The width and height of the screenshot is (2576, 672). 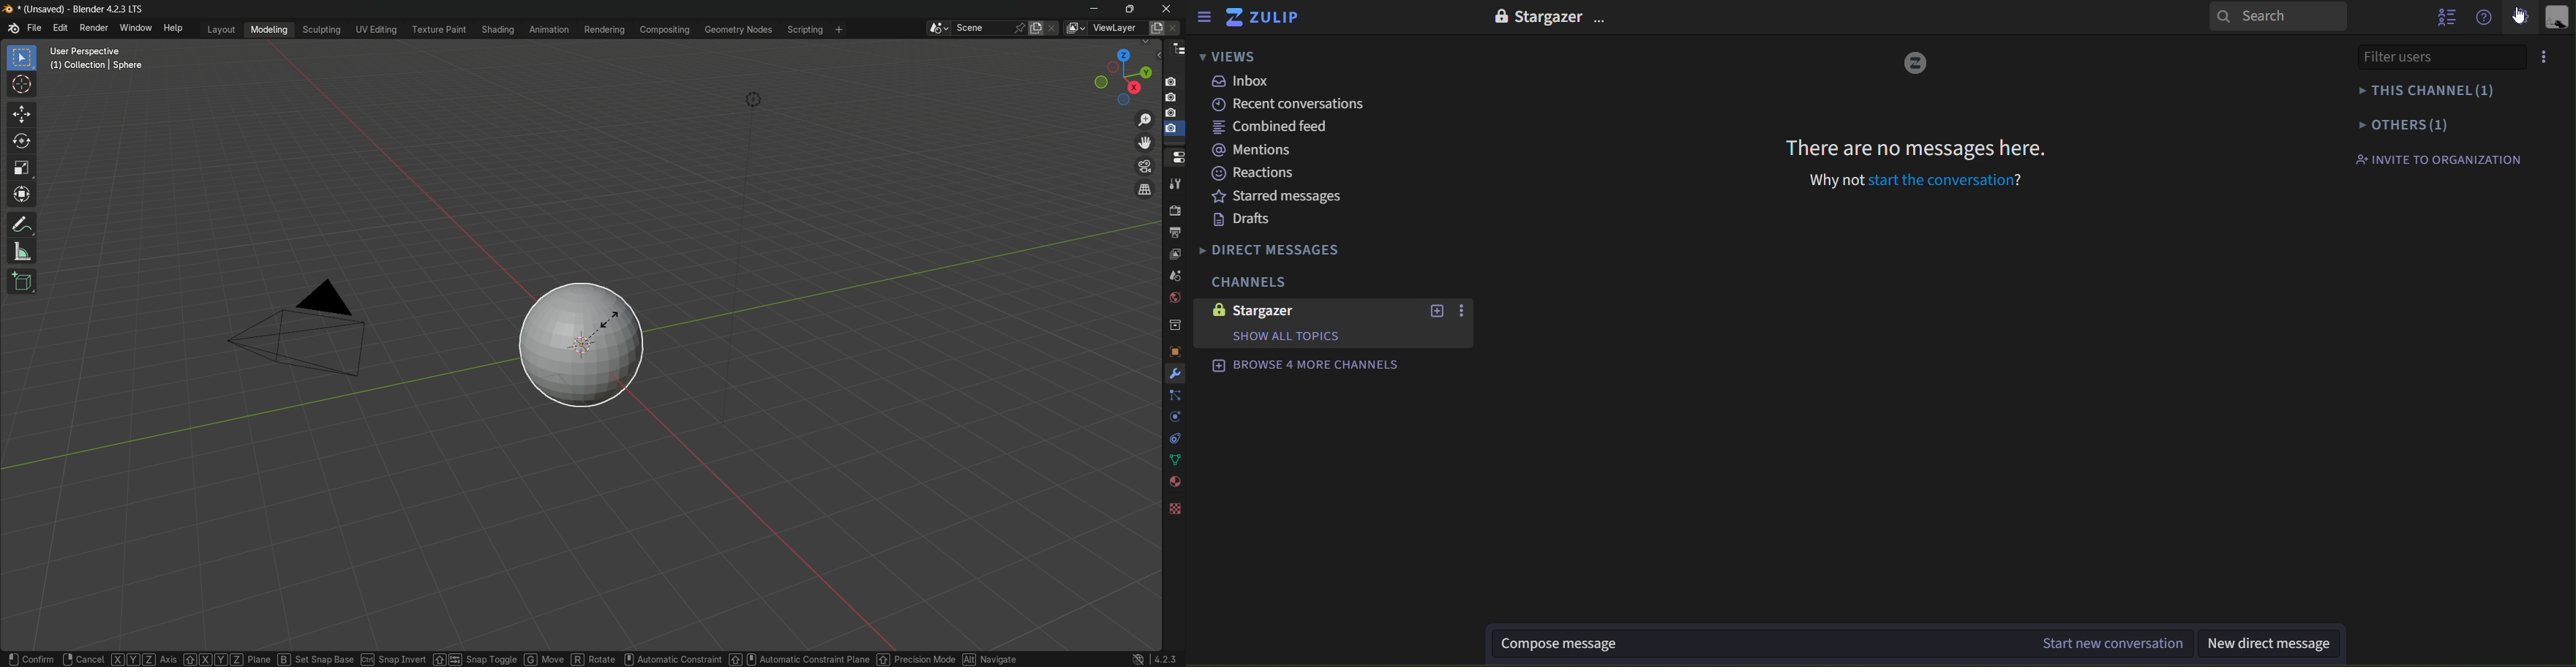 What do you see at coordinates (1116, 77) in the screenshot?
I see `rotate or preset viewpoint` at bounding box center [1116, 77].